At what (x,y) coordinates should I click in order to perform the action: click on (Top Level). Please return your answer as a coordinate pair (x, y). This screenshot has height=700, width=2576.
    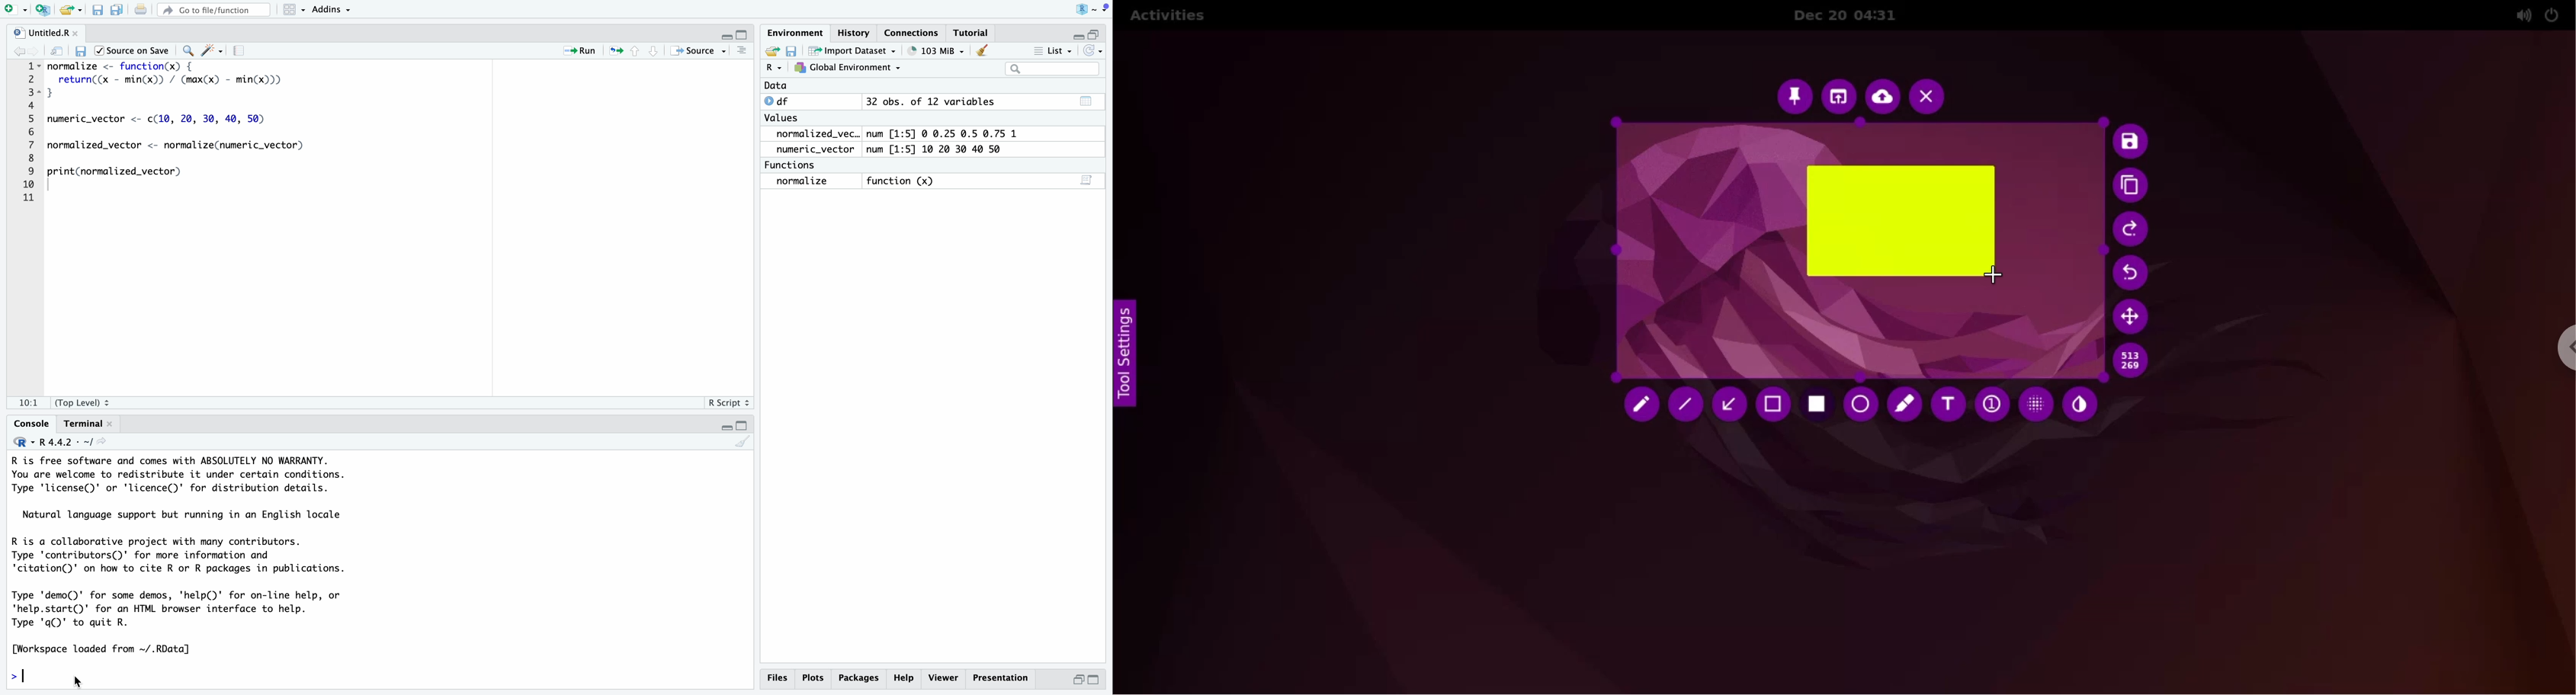
    Looking at the image, I should click on (86, 401).